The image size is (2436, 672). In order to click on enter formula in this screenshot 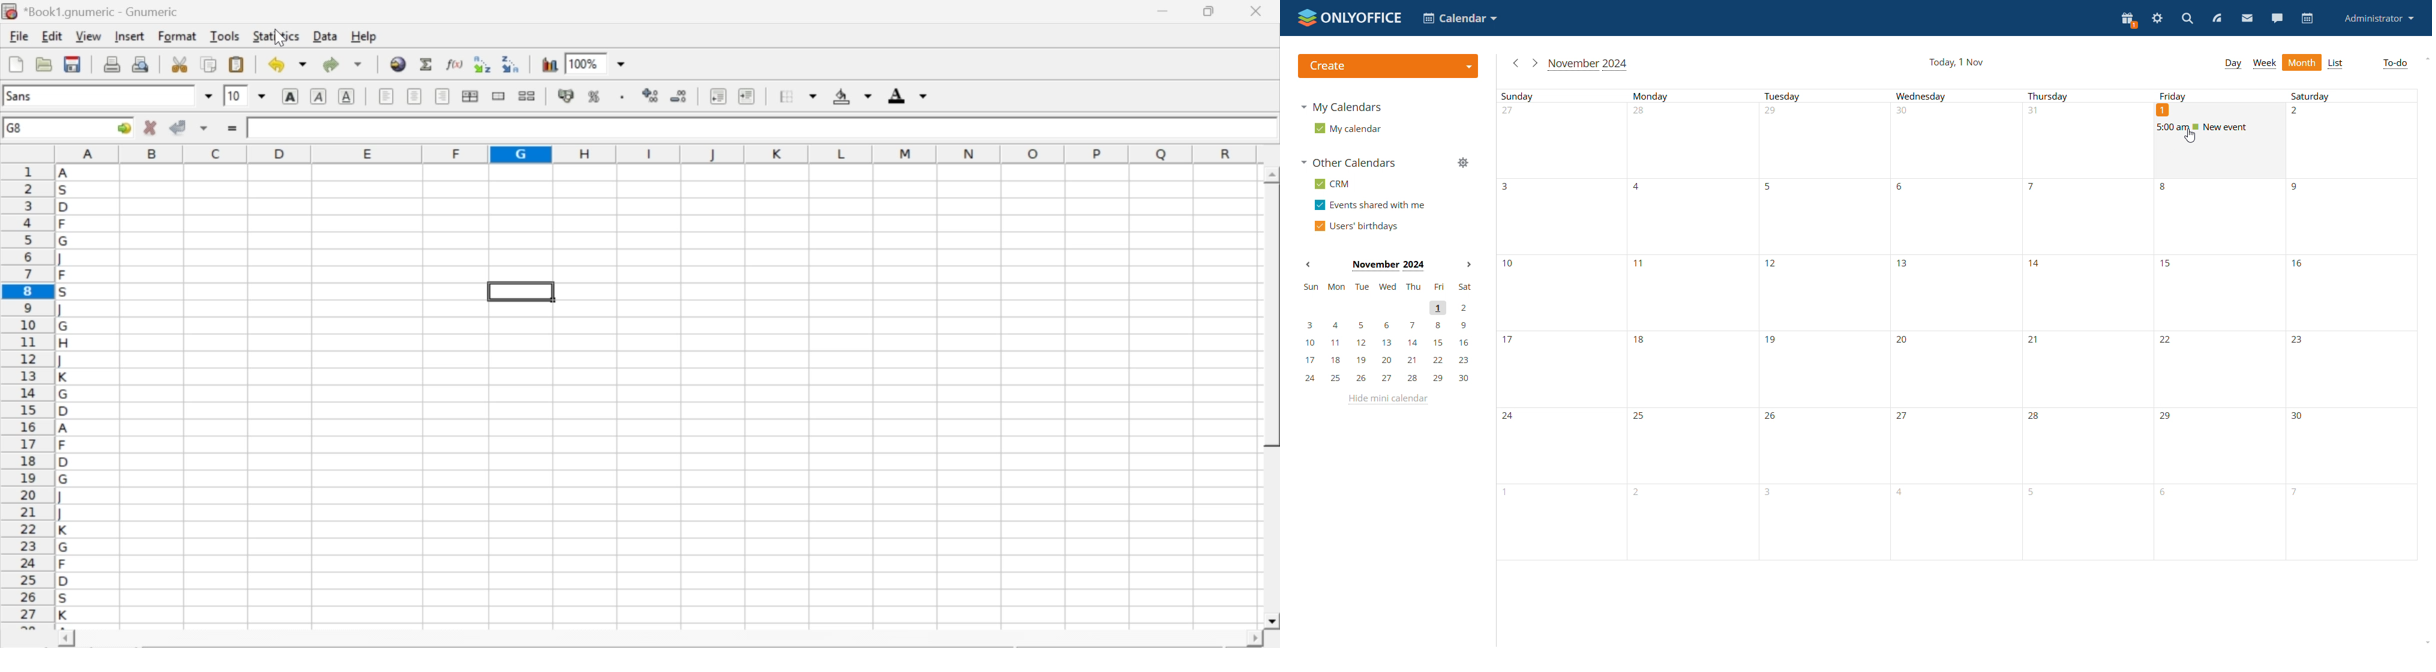, I will do `click(234, 129)`.